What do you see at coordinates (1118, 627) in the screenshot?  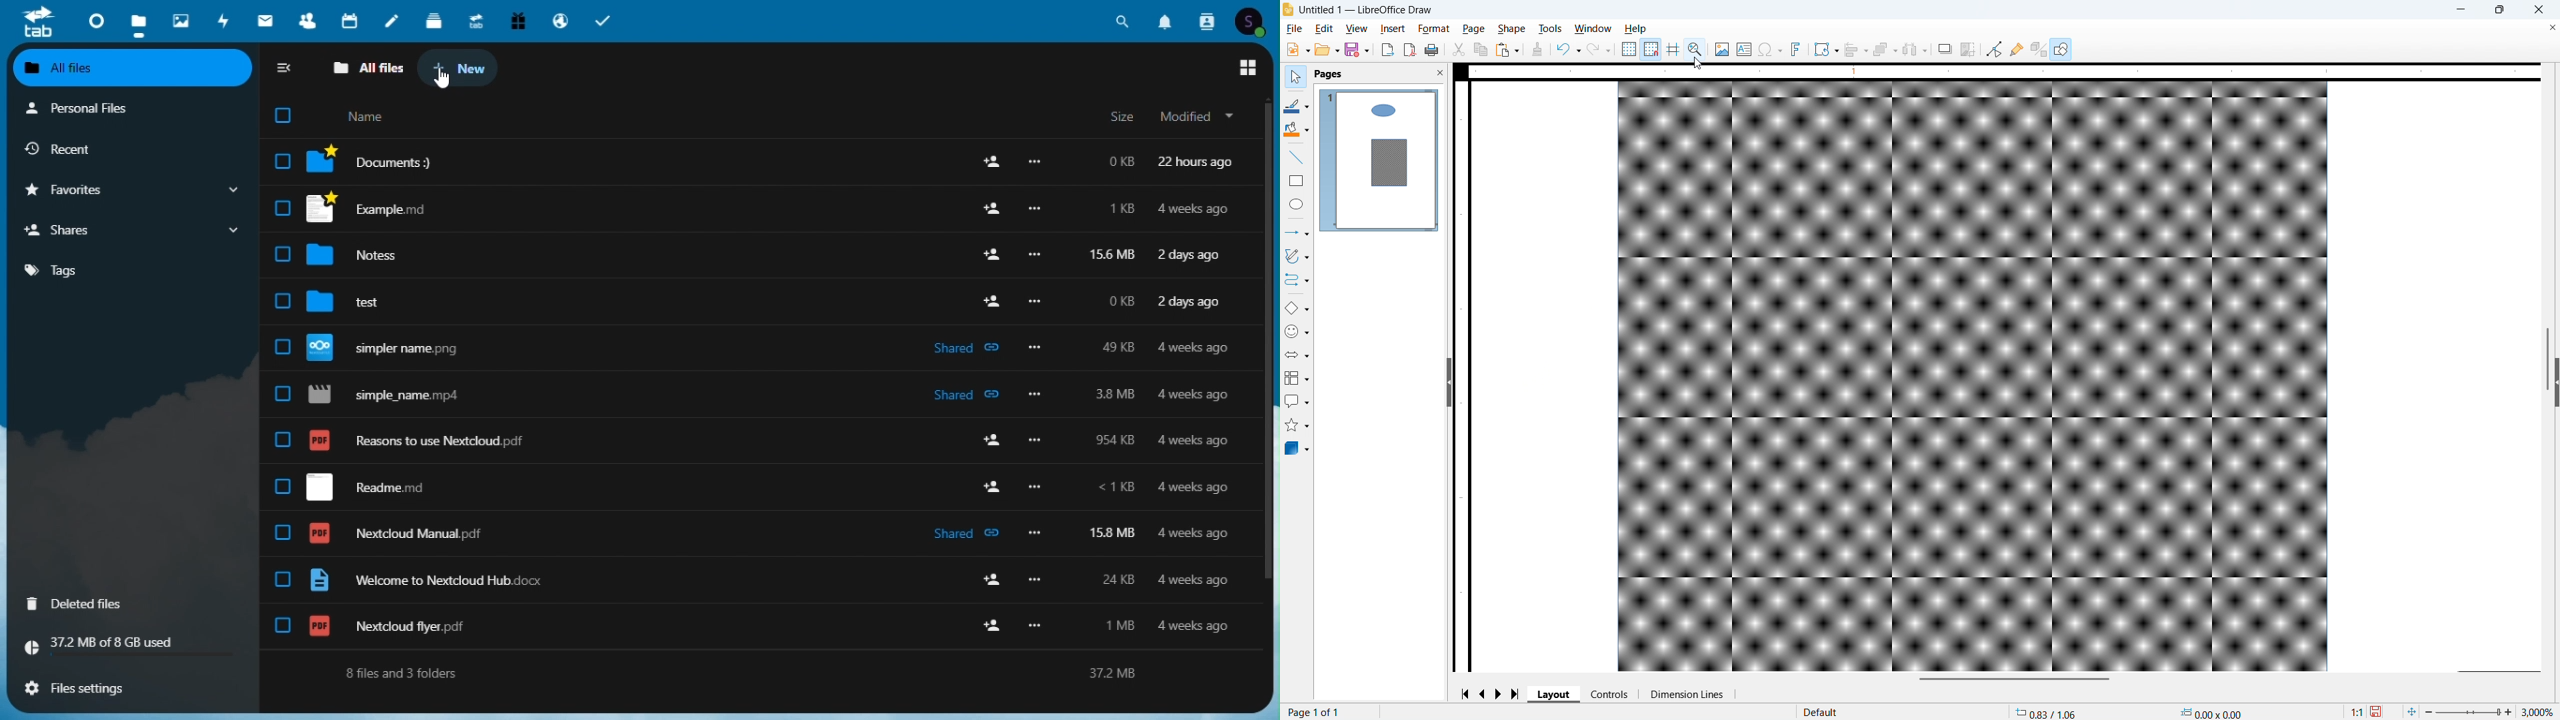 I see `1 mb` at bounding box center [1118, 627].